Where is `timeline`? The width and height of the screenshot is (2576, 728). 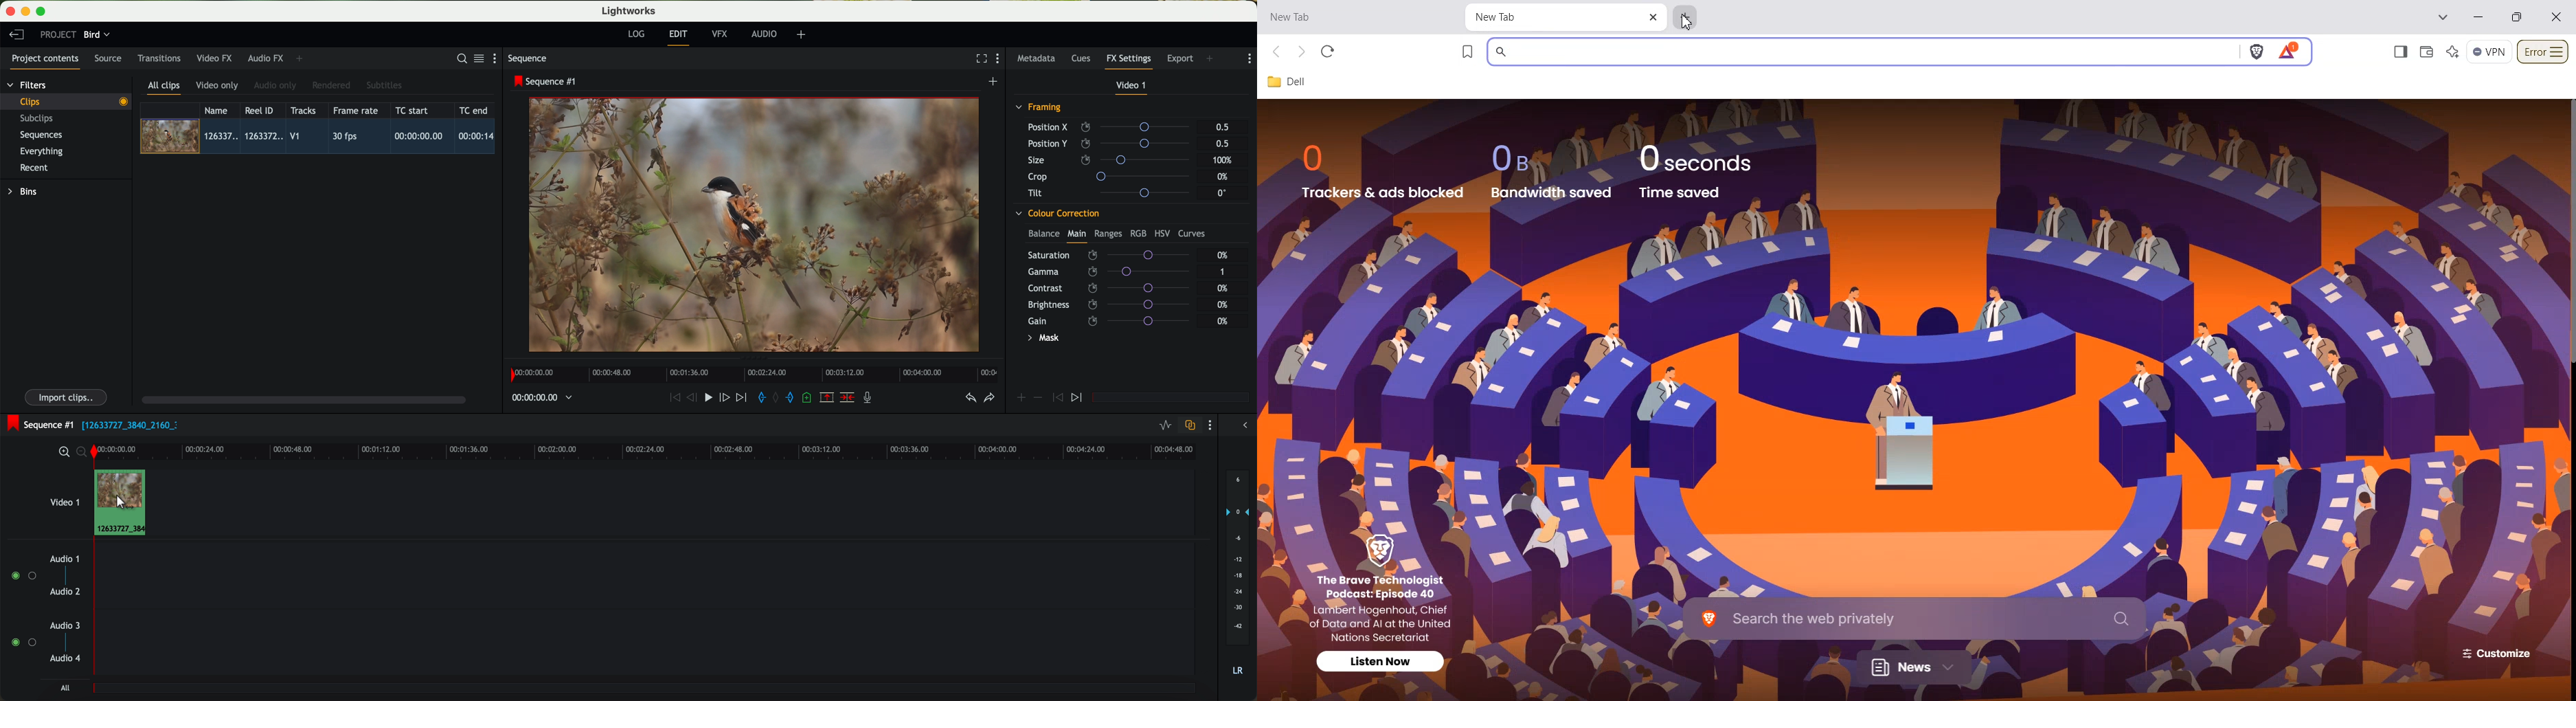 timeline is located at coordinates (751, 371).